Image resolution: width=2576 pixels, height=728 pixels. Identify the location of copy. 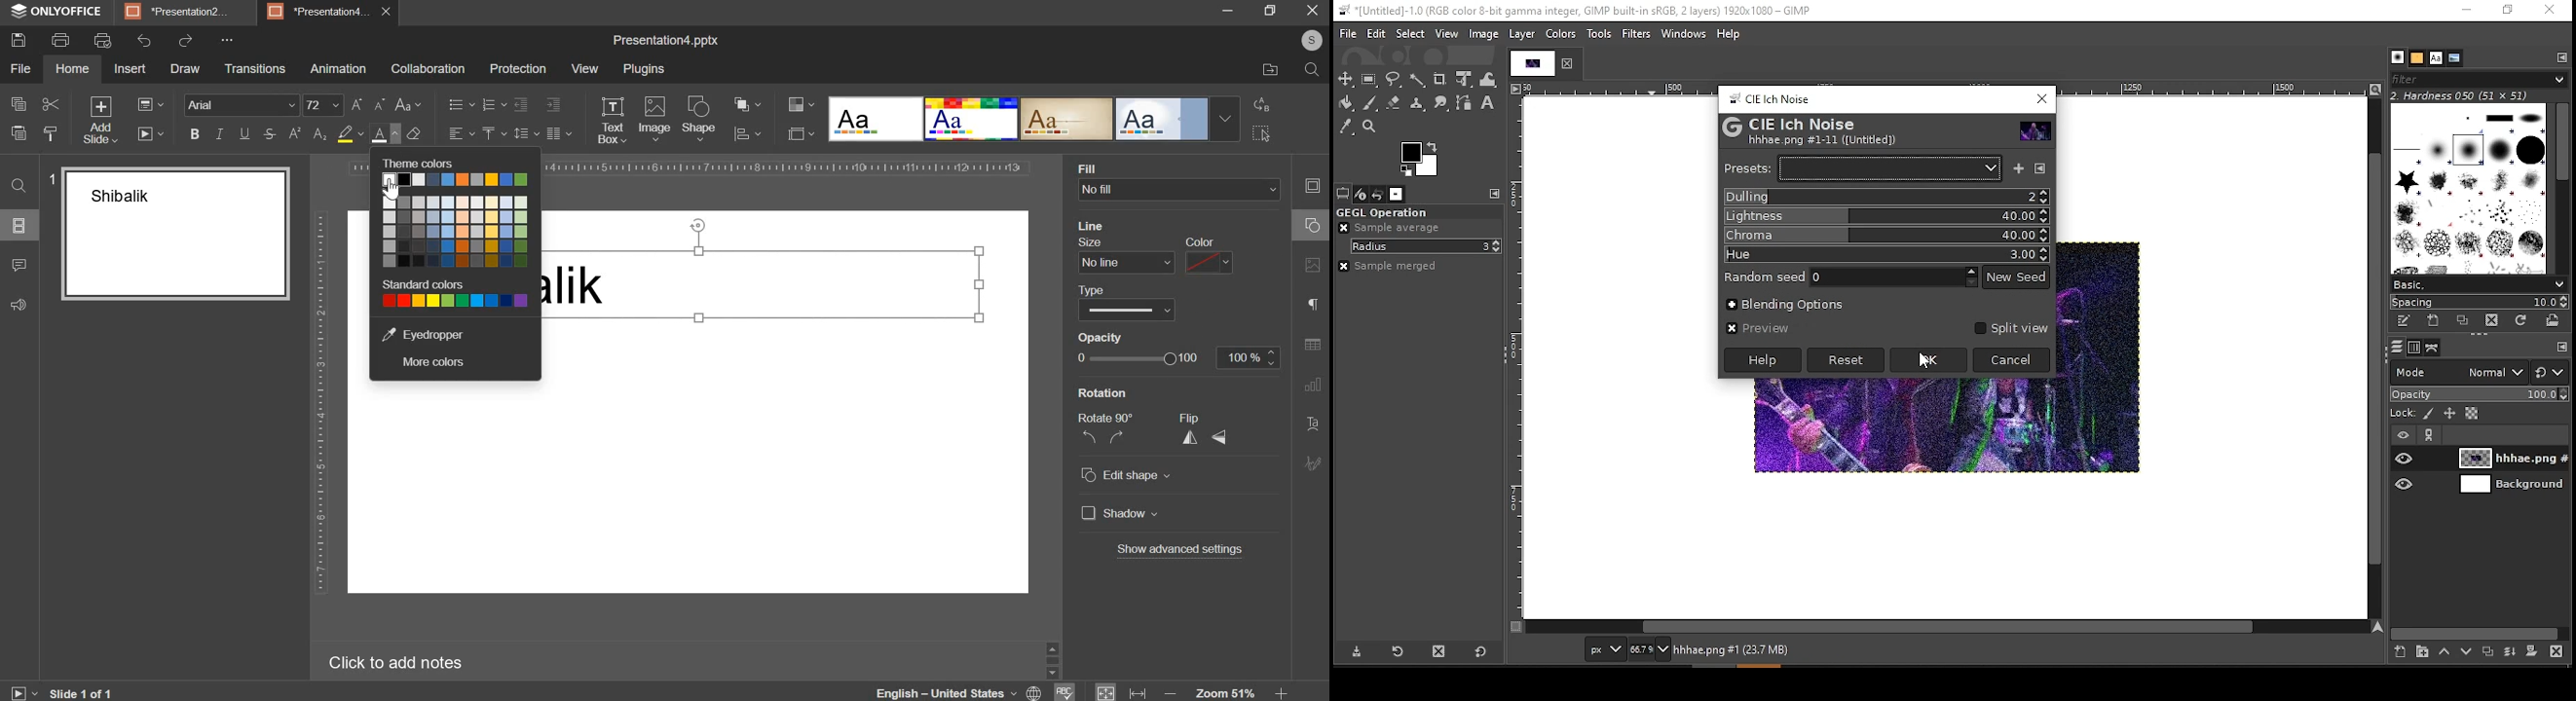
(18, 106).